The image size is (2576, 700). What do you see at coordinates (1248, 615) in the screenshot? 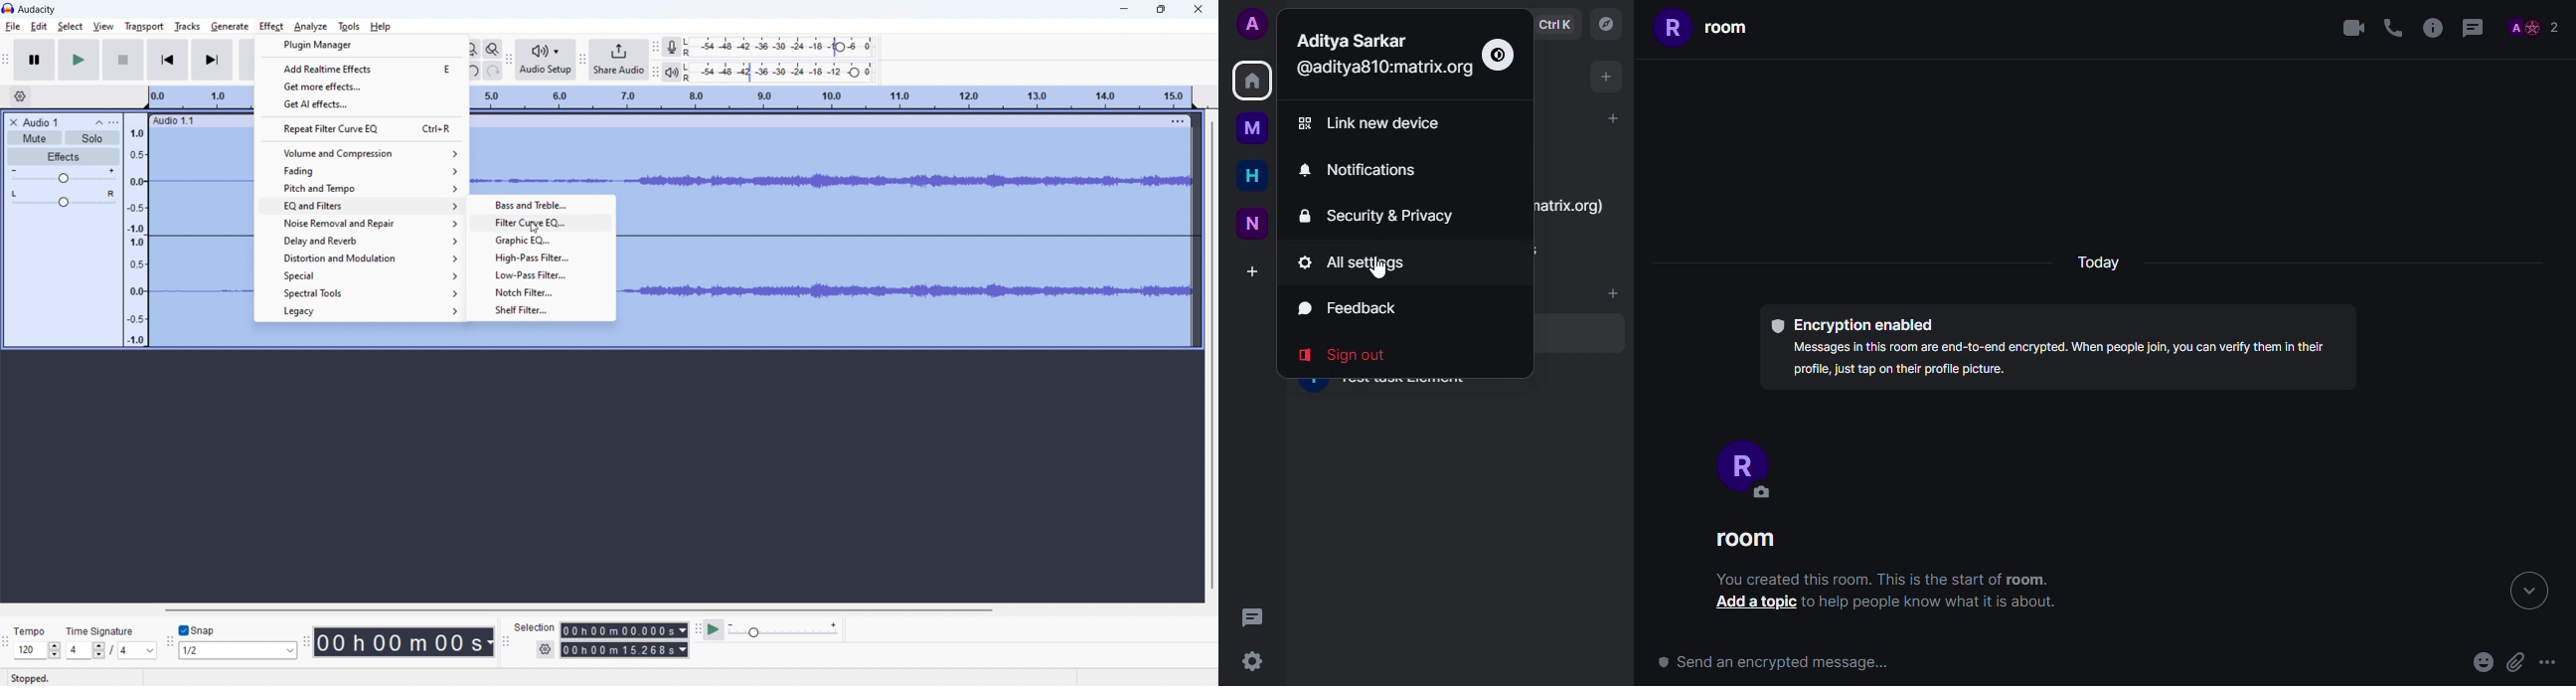
I see `threads` at bounding box center [1248, 615].